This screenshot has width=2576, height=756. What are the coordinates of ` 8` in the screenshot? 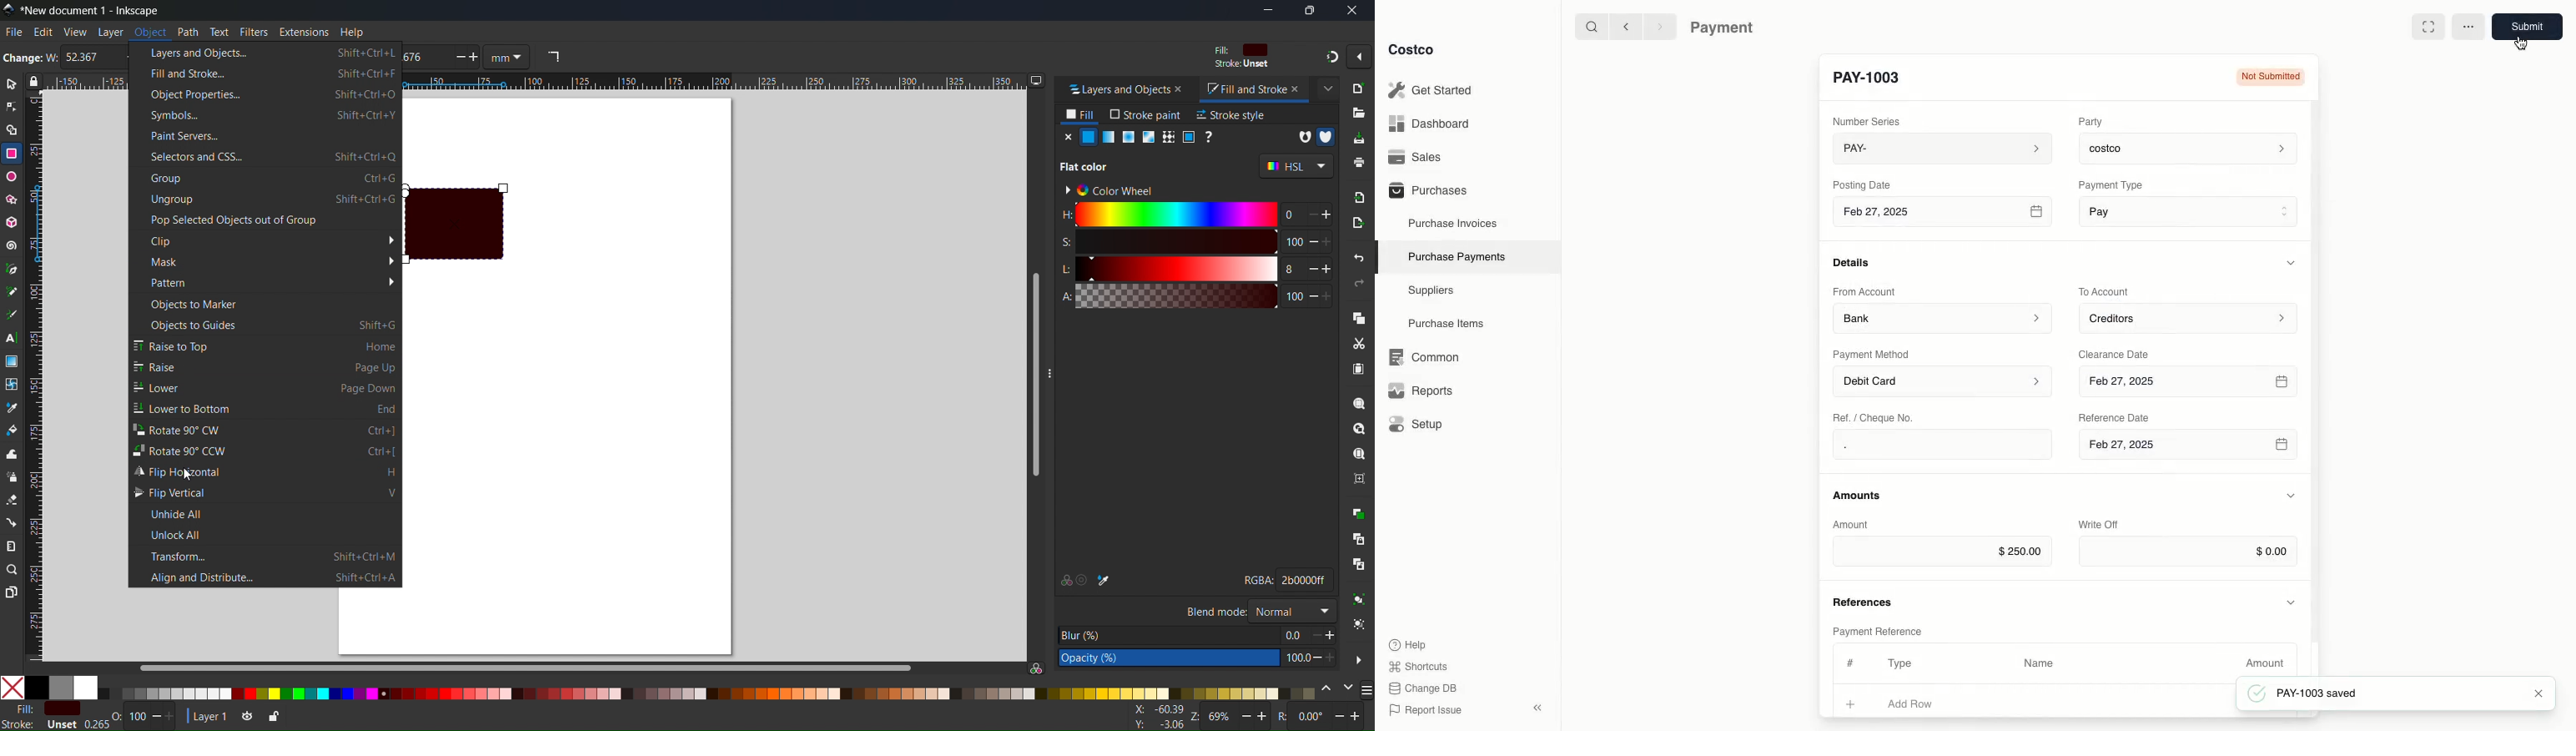 It's located at (1288, 269).